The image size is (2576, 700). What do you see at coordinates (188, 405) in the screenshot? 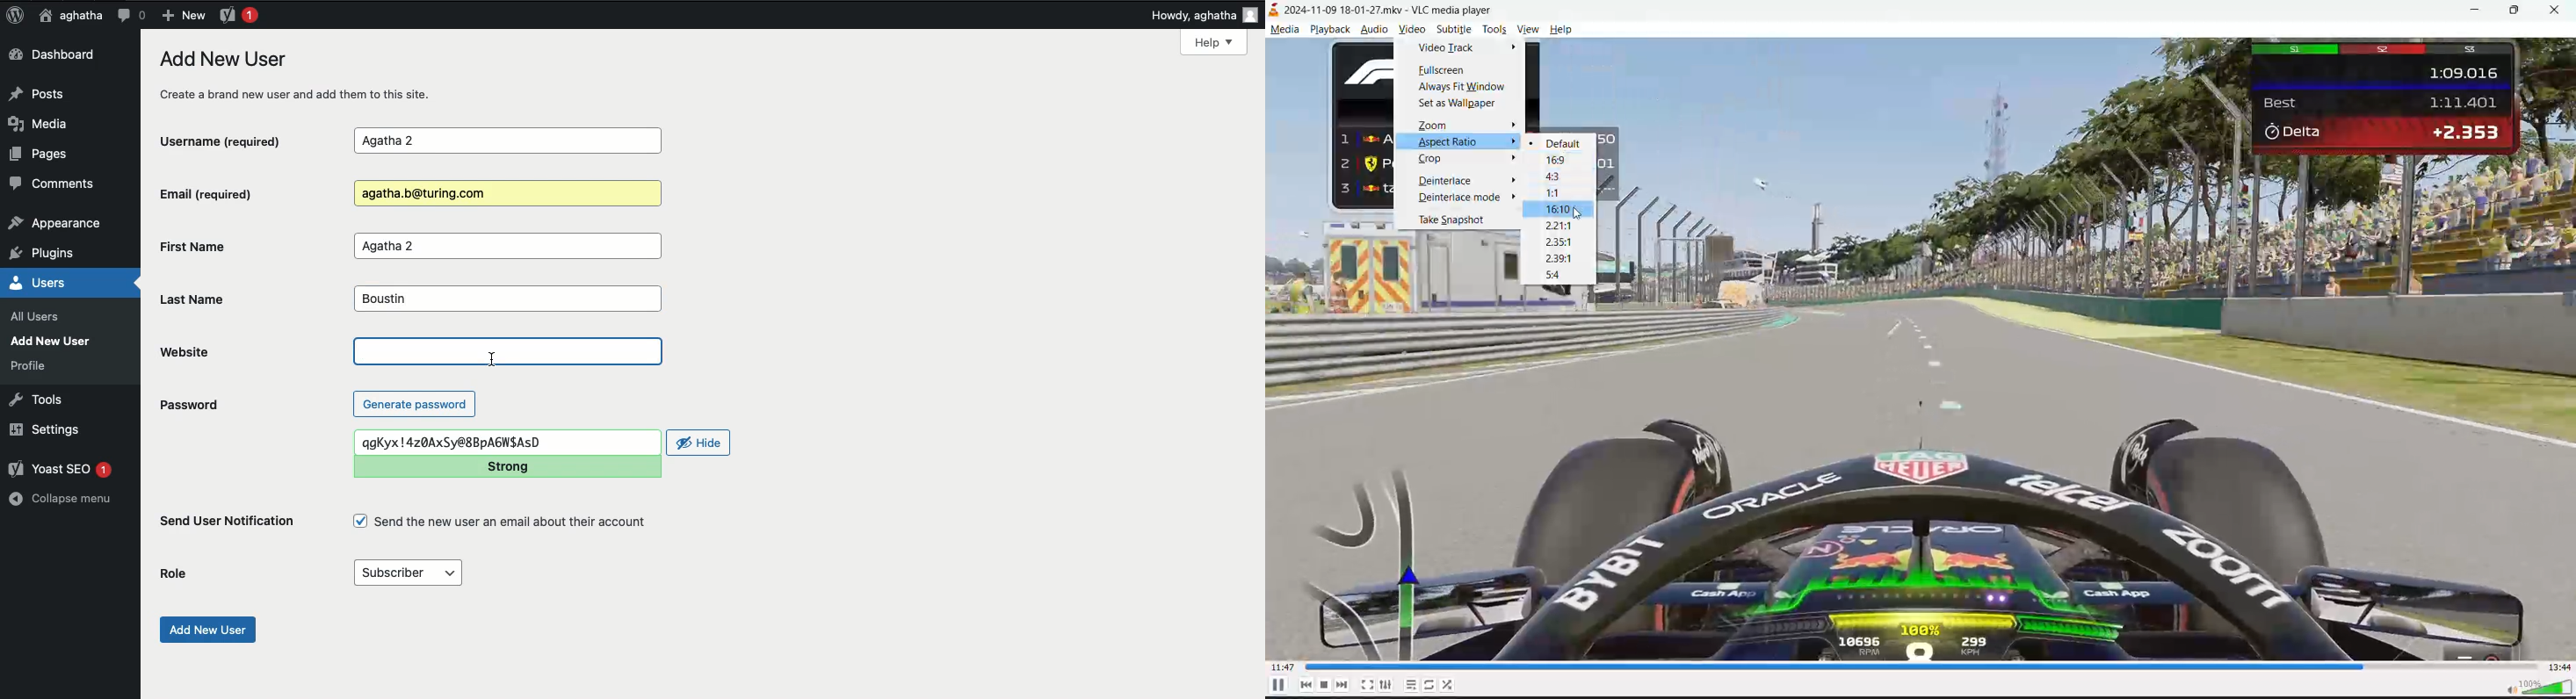
I see `Password` at bounding box center [188, 405].